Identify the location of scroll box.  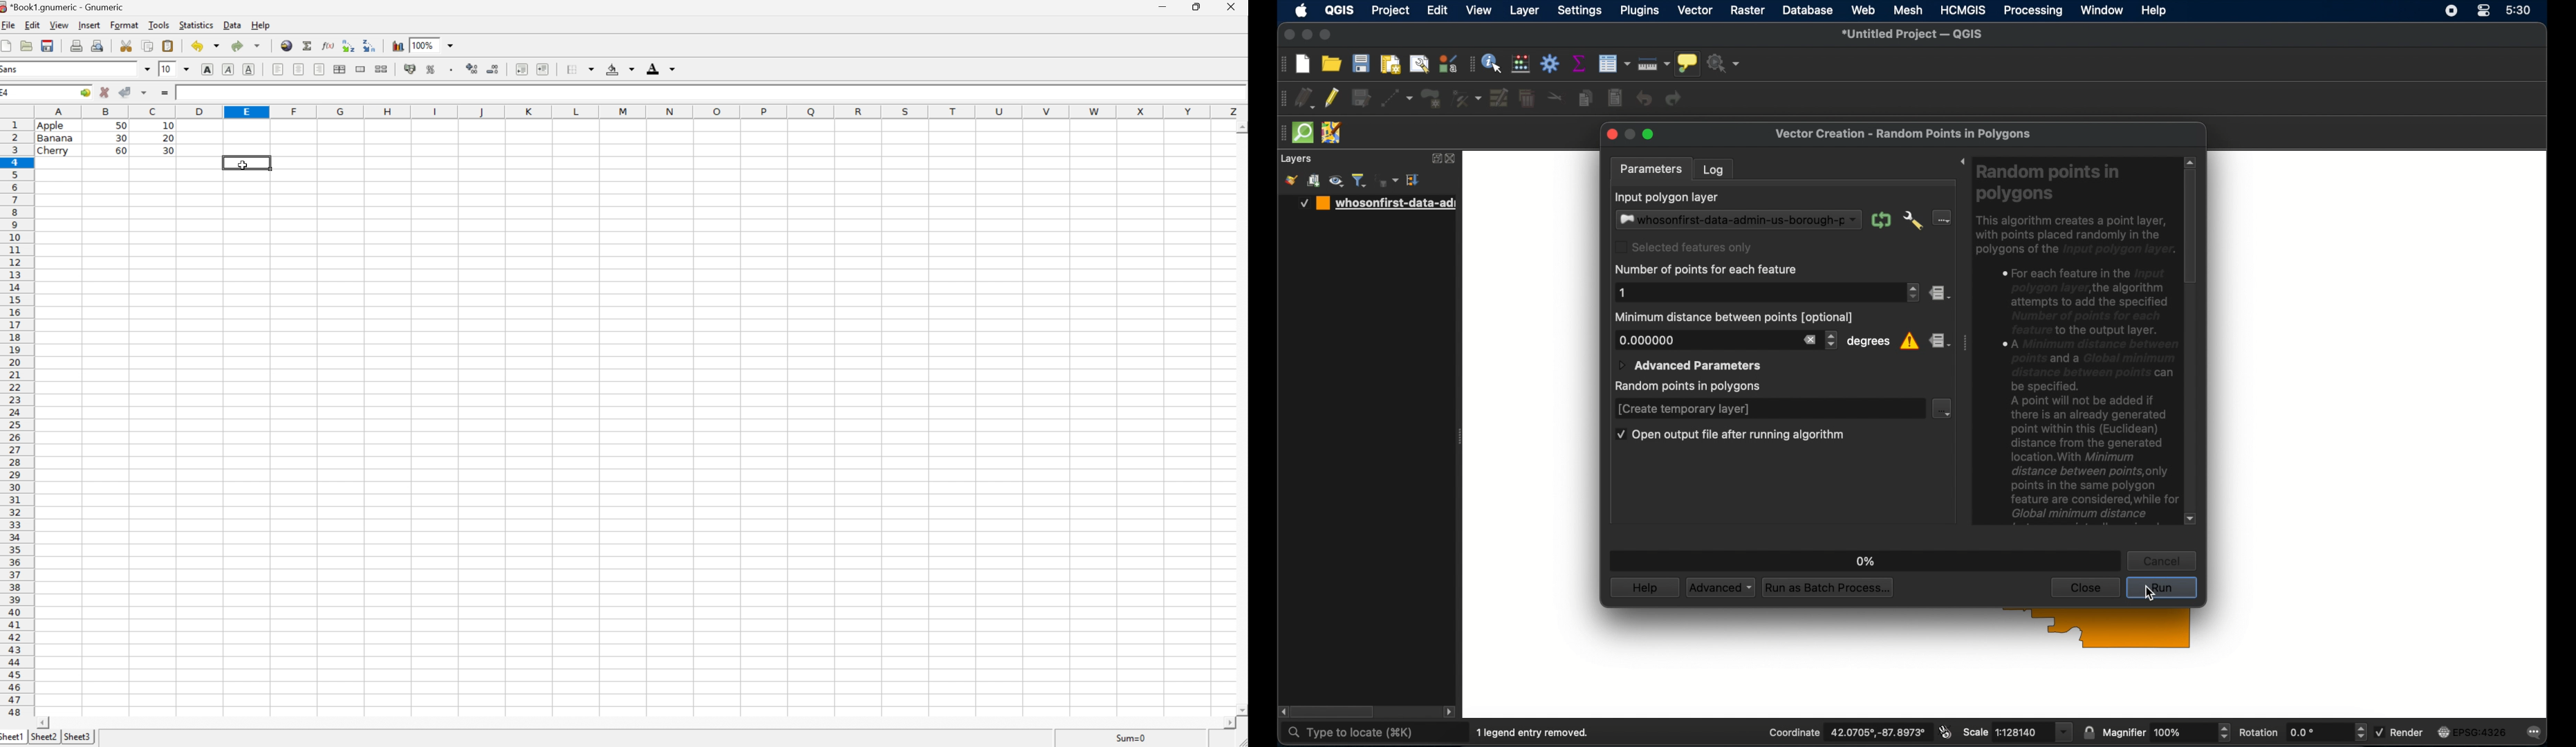
(2191, 228).